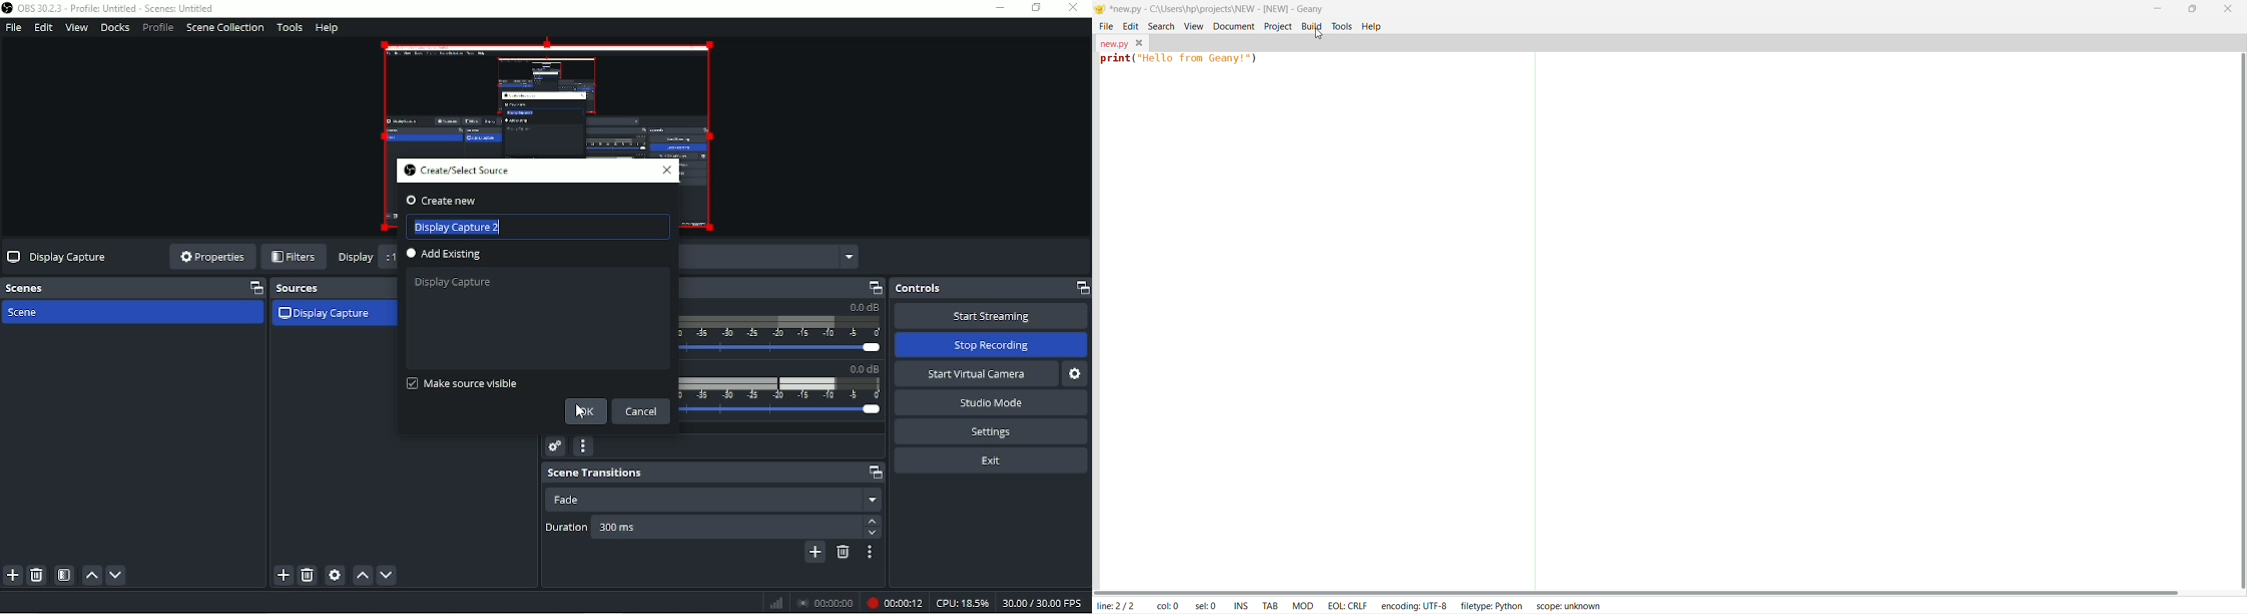 The width and height of the screenshot is (2268, 616). Describe the element at coordinates (585, 411) in the screenshot. I see `OK` at that location.